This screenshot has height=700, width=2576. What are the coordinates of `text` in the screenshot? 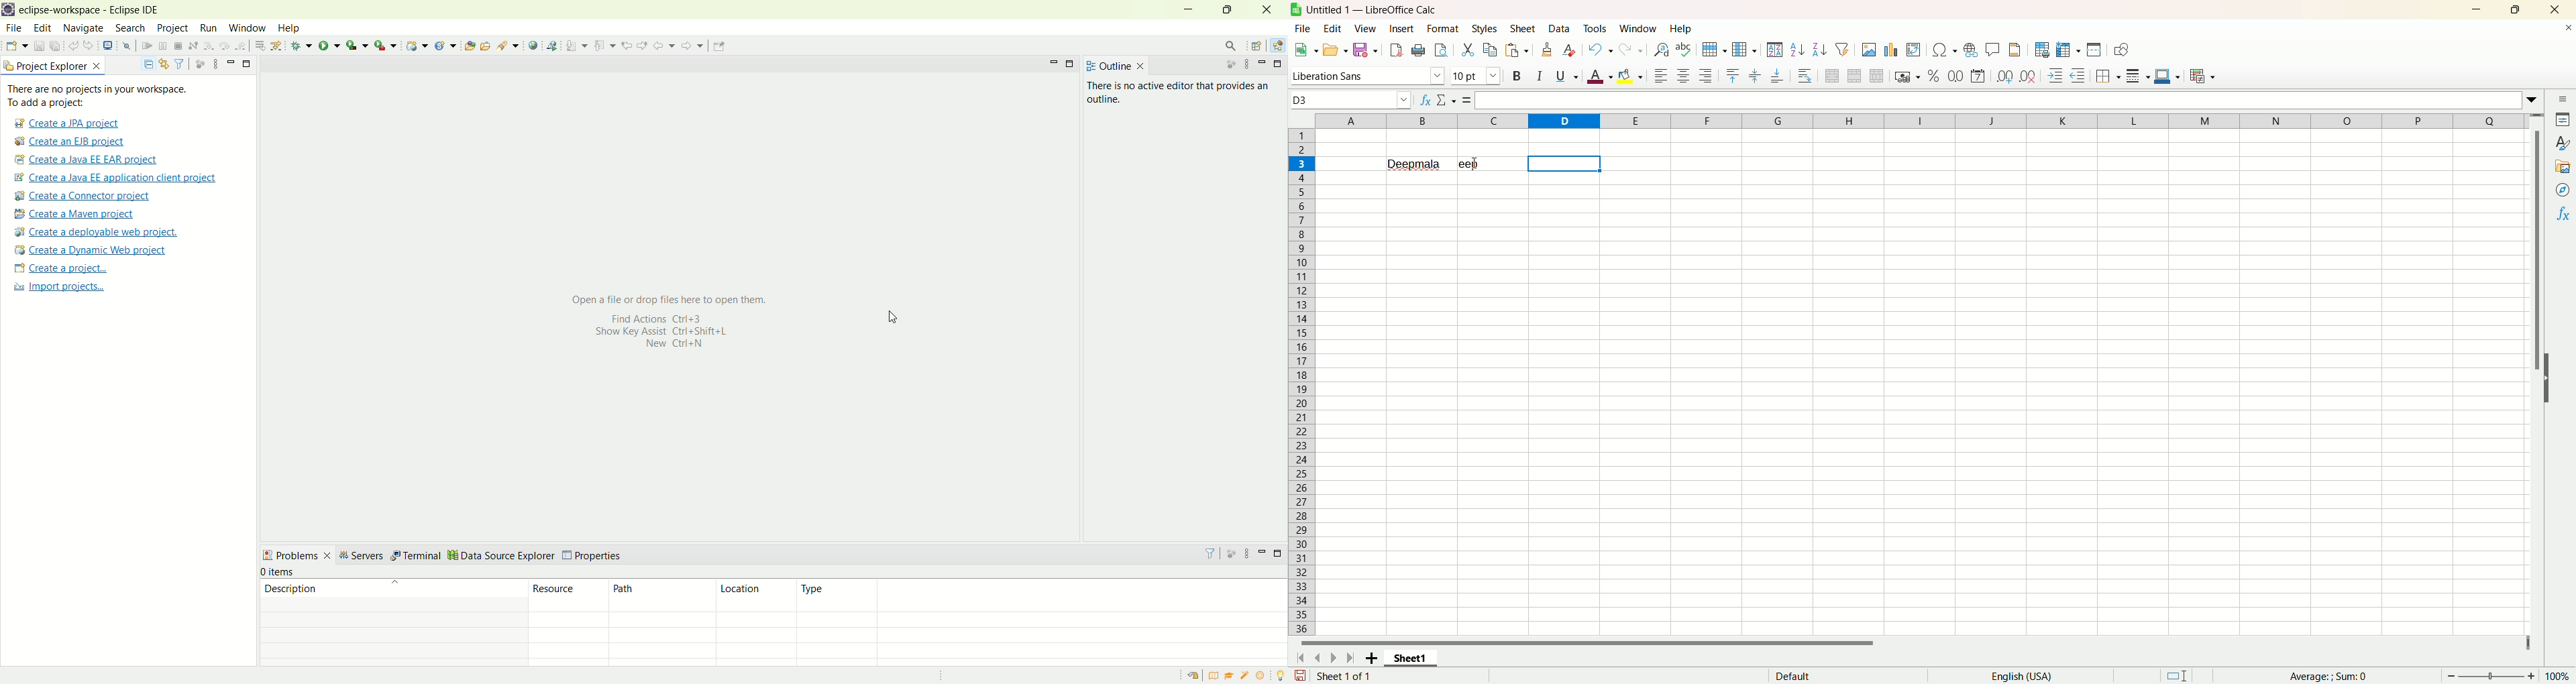 It's located at (1179, 92).